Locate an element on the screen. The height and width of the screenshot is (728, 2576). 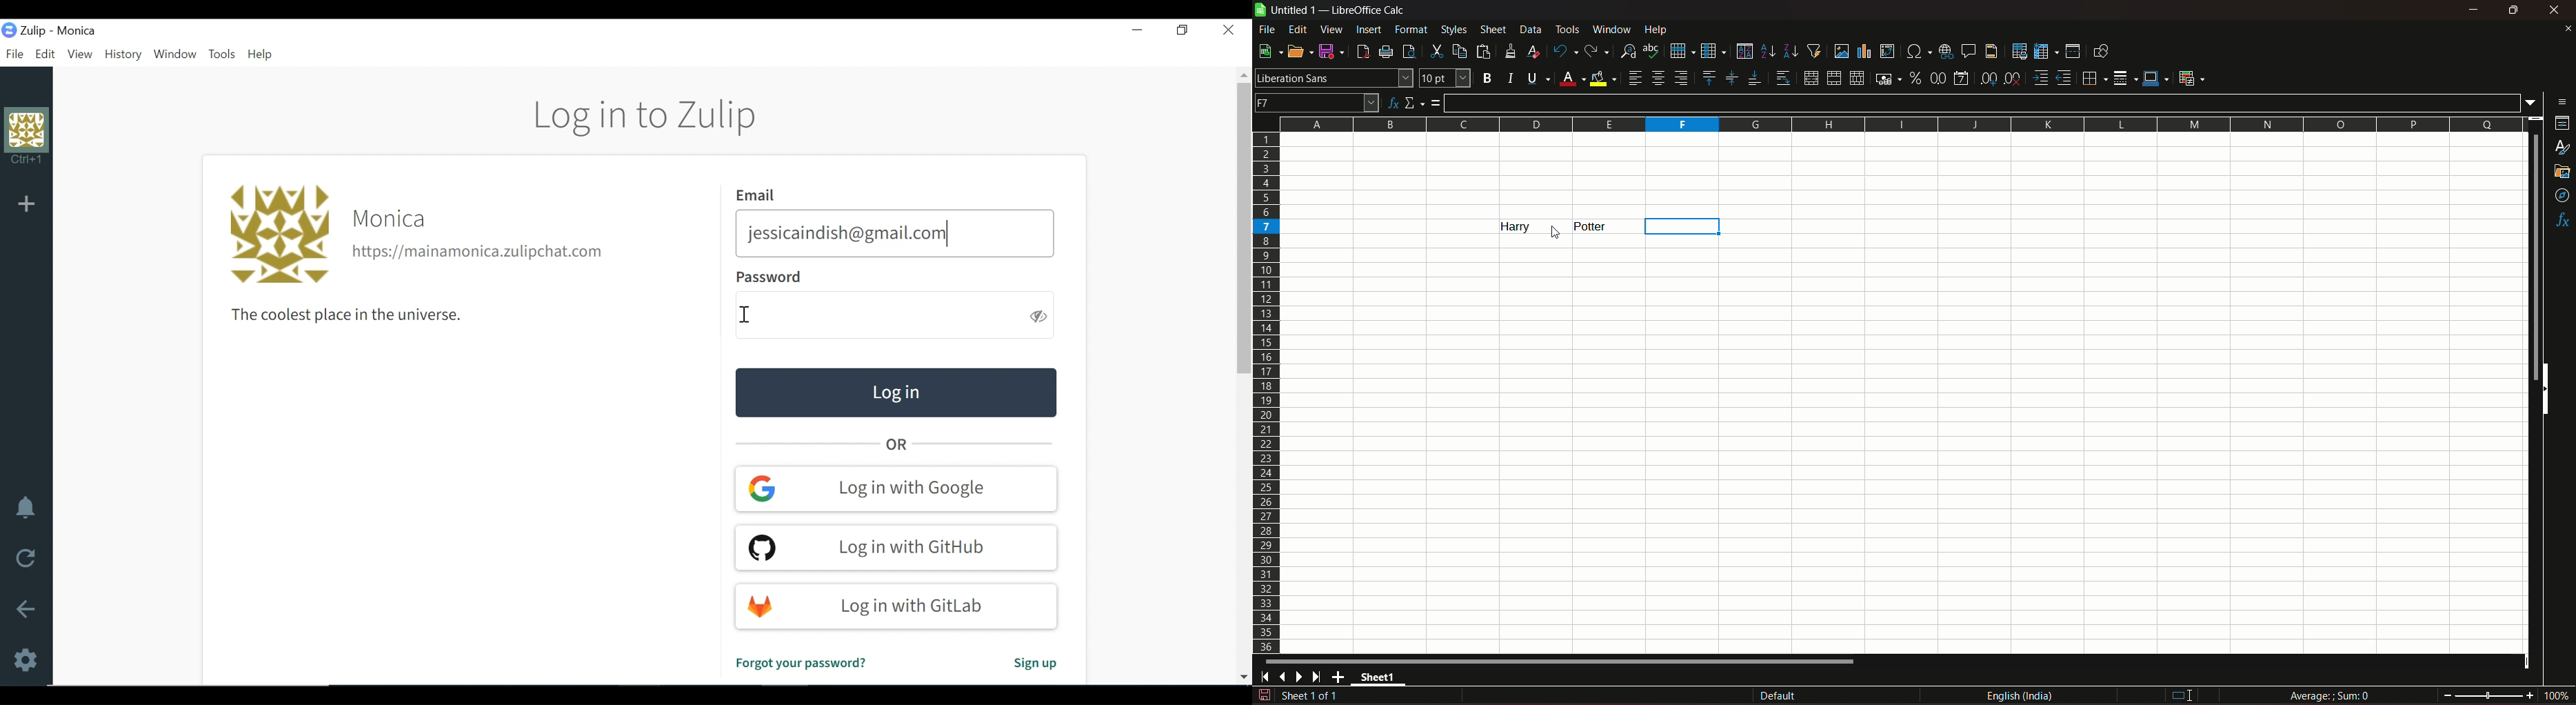
Email is located at coordinates (759, 195).